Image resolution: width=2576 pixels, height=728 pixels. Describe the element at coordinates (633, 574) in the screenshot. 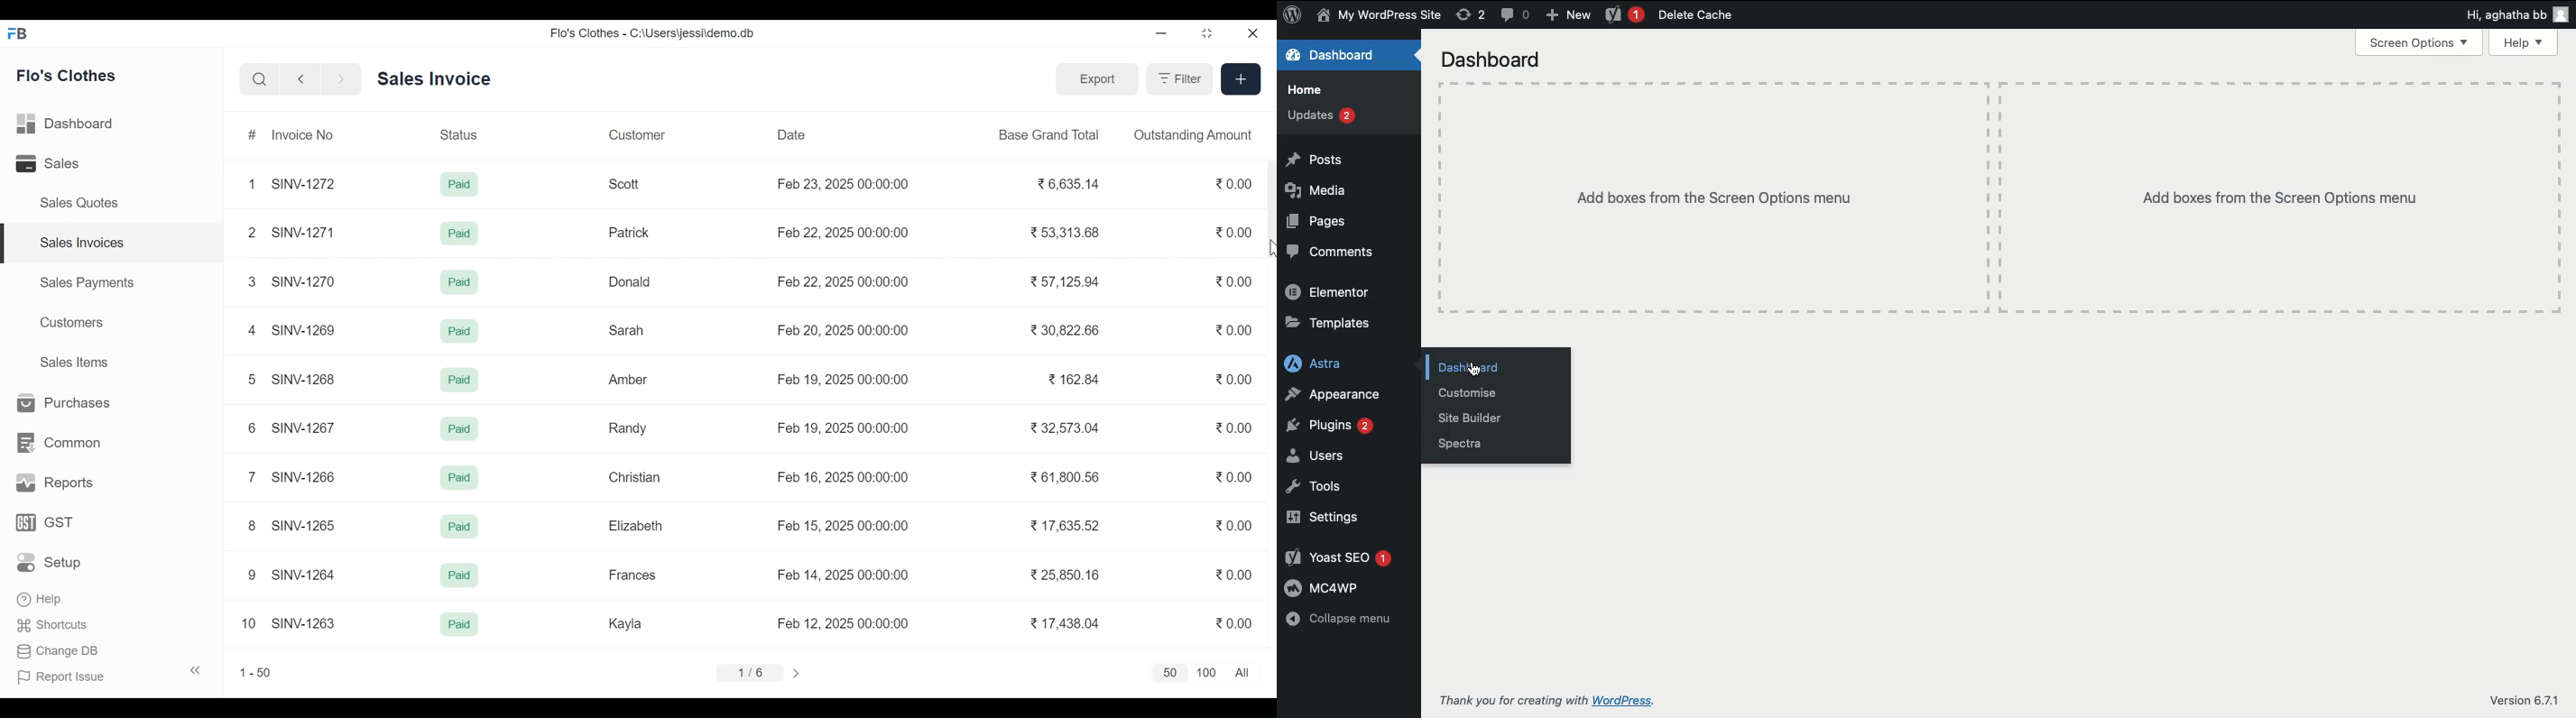

I see `Frances` at that location.